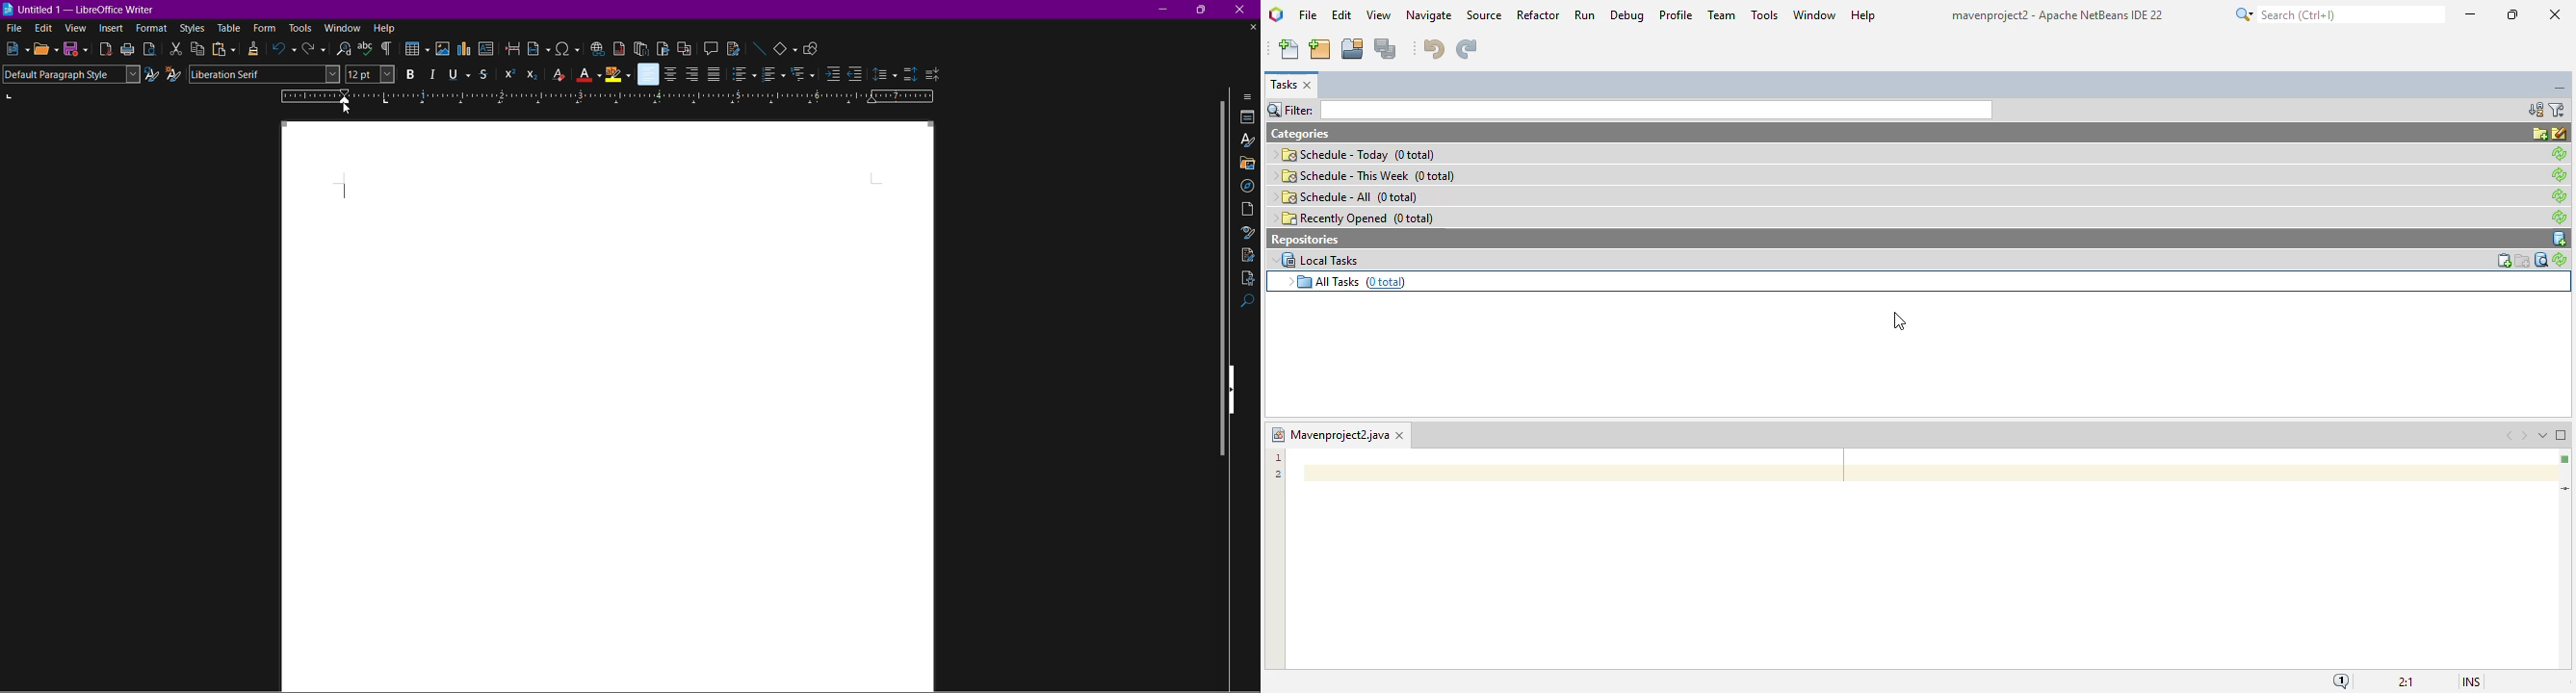  Describe the element at coordinates (2561, 217) in the screenshot. I see `refresh` at that location.